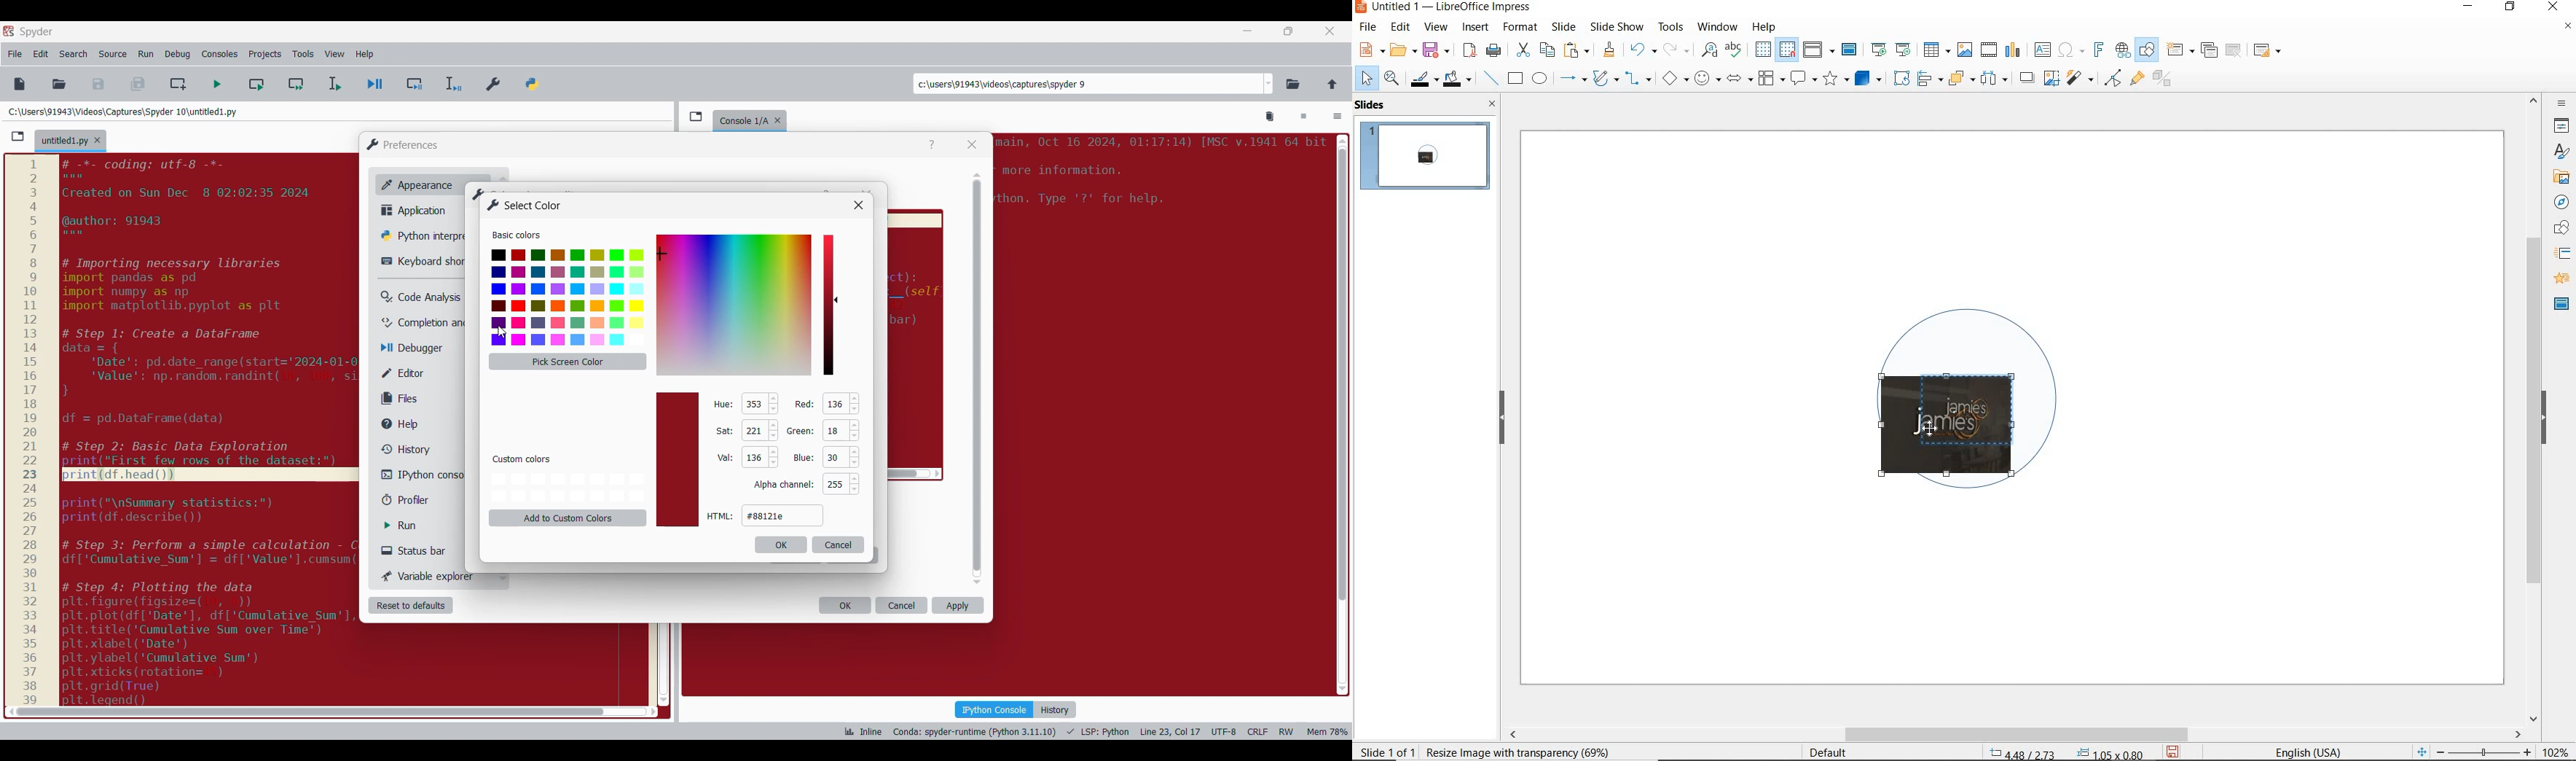 The image size is (2576, 784). What do you see at coordinates (418, 210) in the screenshot?
I see `Application` at bounding box center [418, 210].